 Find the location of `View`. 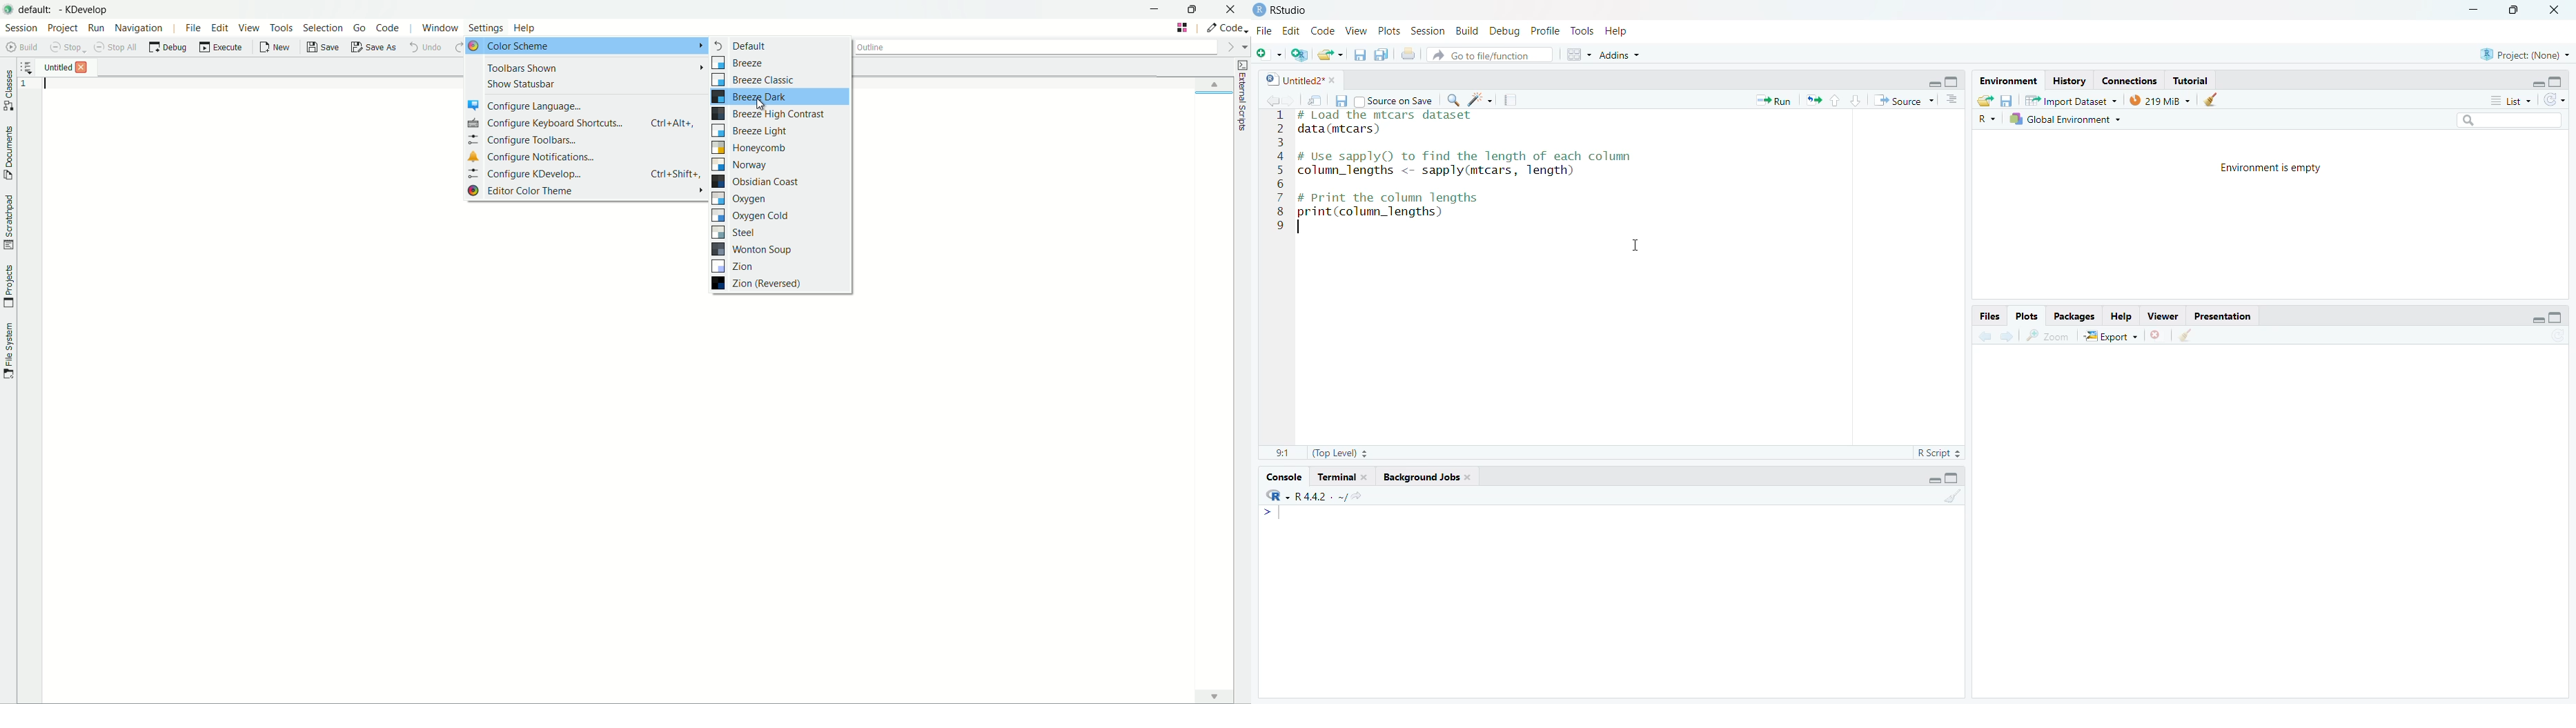

View is located at coordinates (1357, 30).